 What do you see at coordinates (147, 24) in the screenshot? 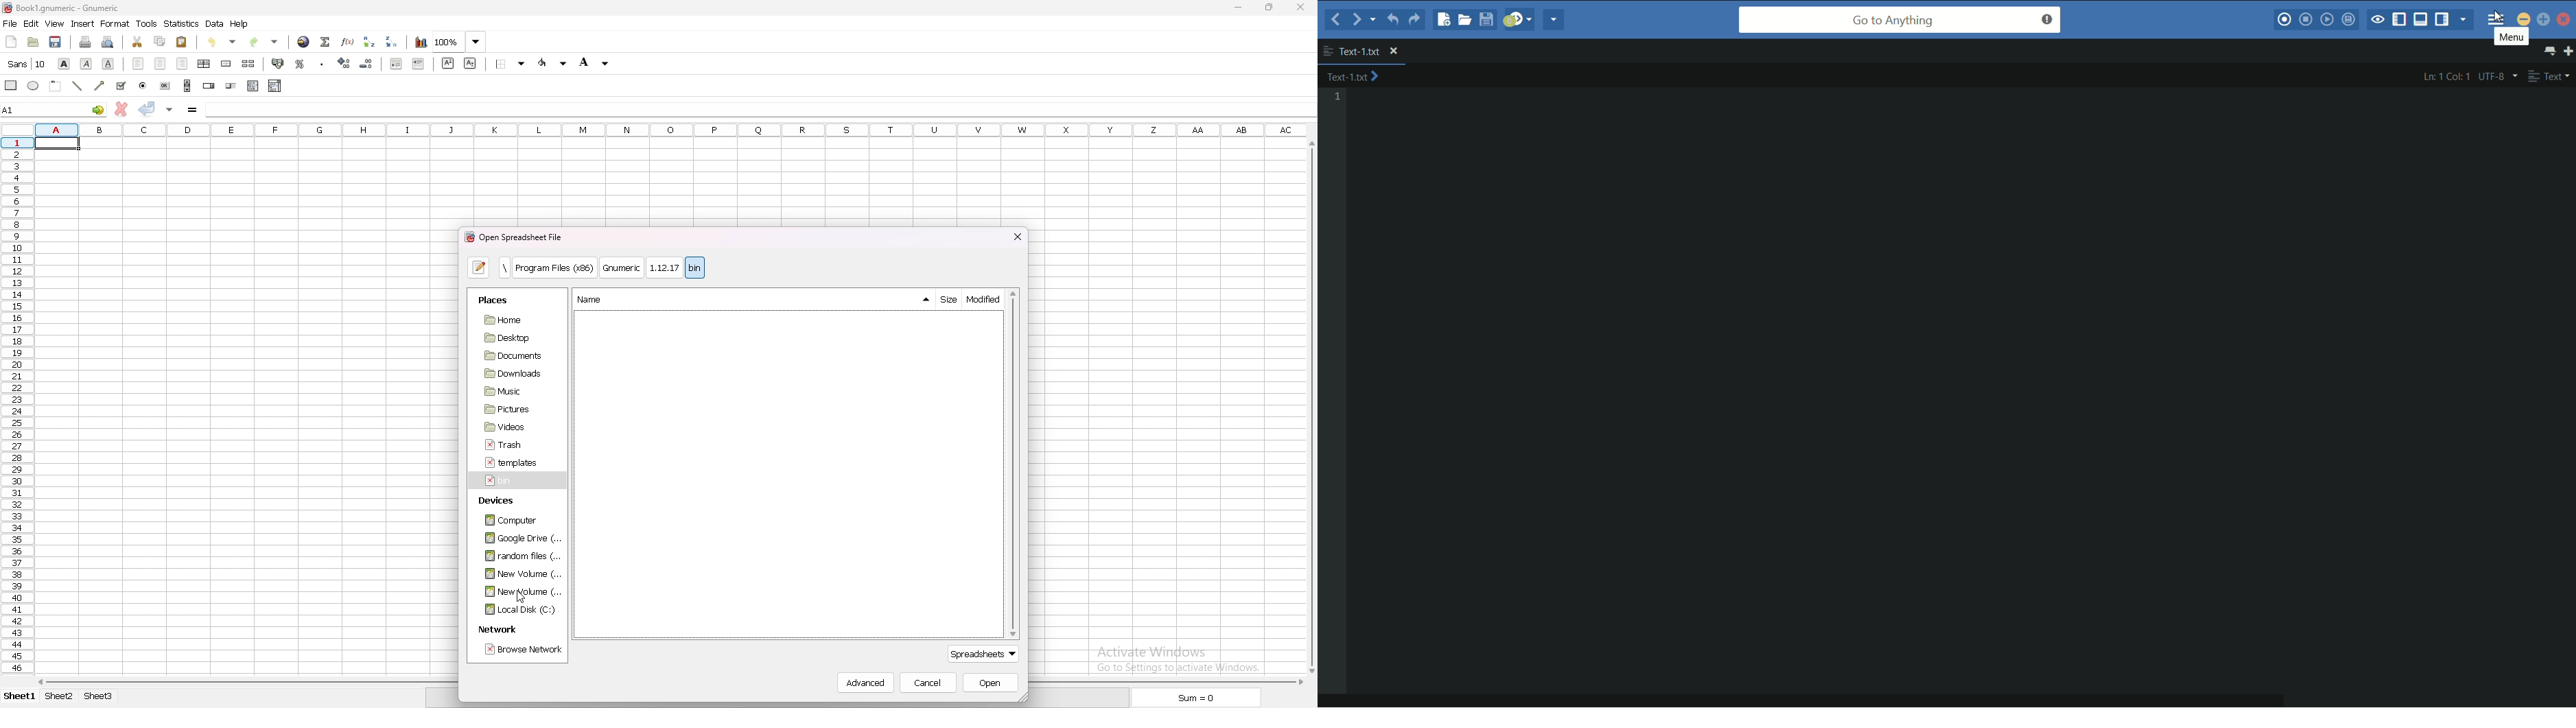
I see `tools` at bounding box center [147, 24].